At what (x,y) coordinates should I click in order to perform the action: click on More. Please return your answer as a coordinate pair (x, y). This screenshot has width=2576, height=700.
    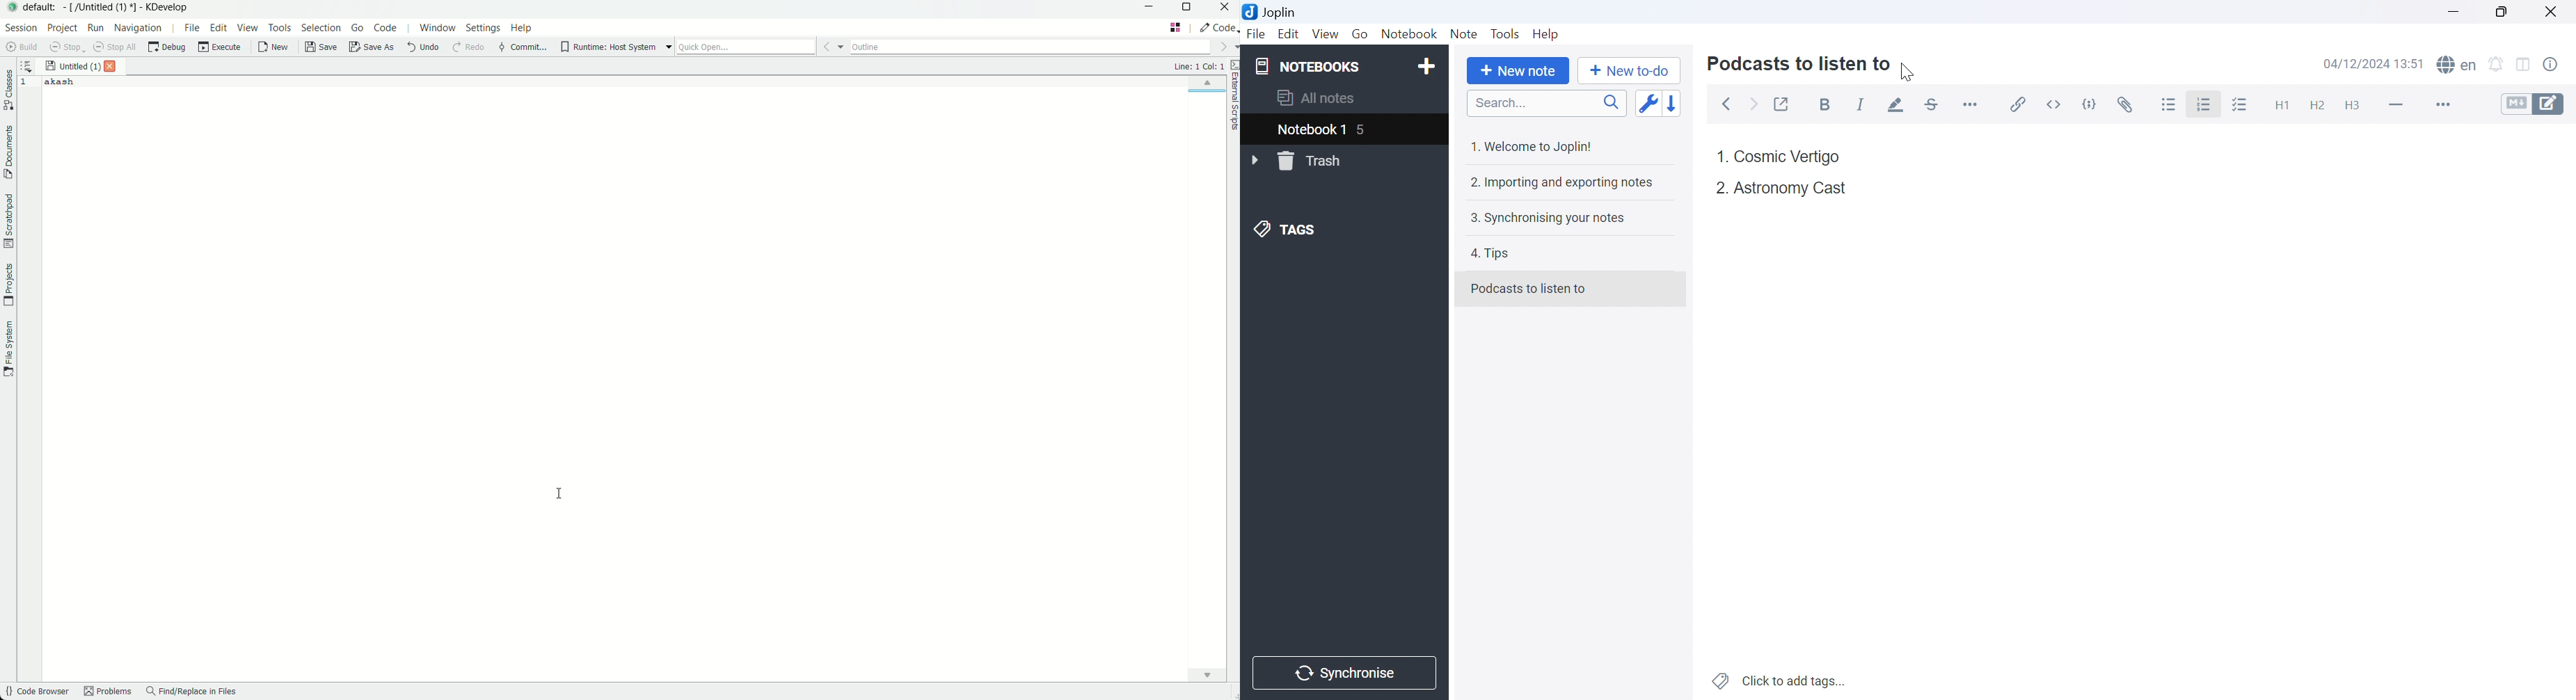
    Looking at the image, I should click on (2441, 104).